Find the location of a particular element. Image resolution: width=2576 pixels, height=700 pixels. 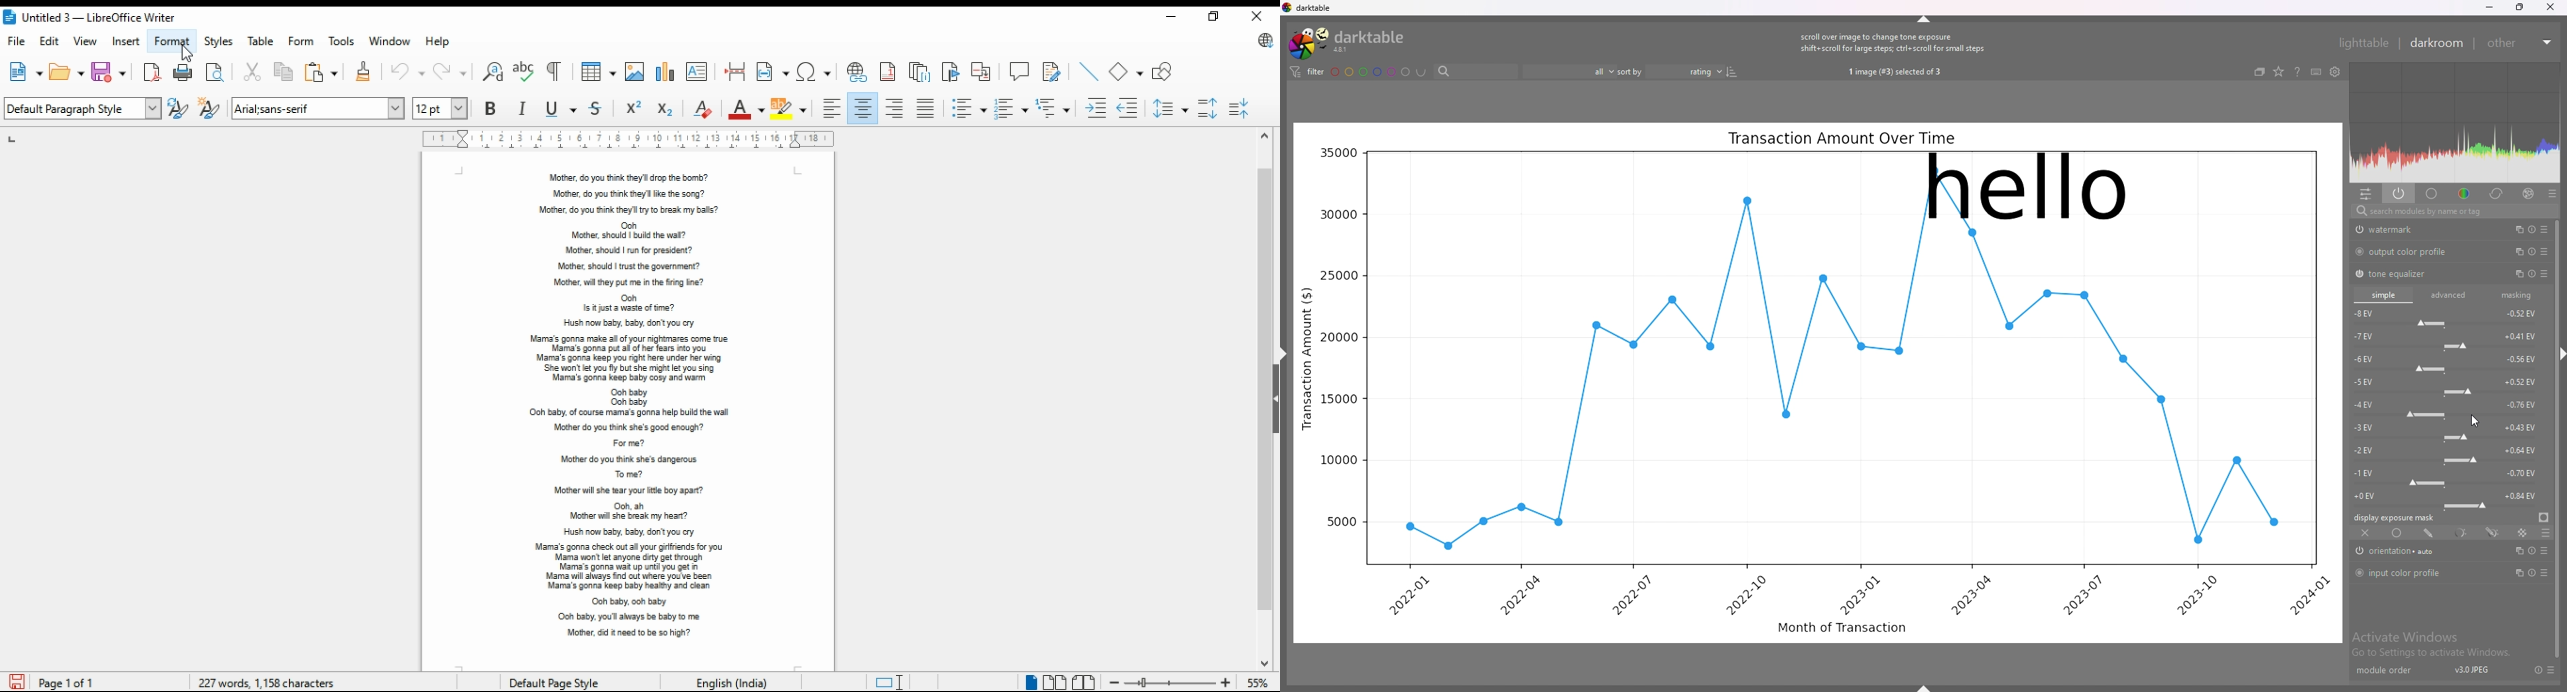

underline is located at coordinates (558, 108).